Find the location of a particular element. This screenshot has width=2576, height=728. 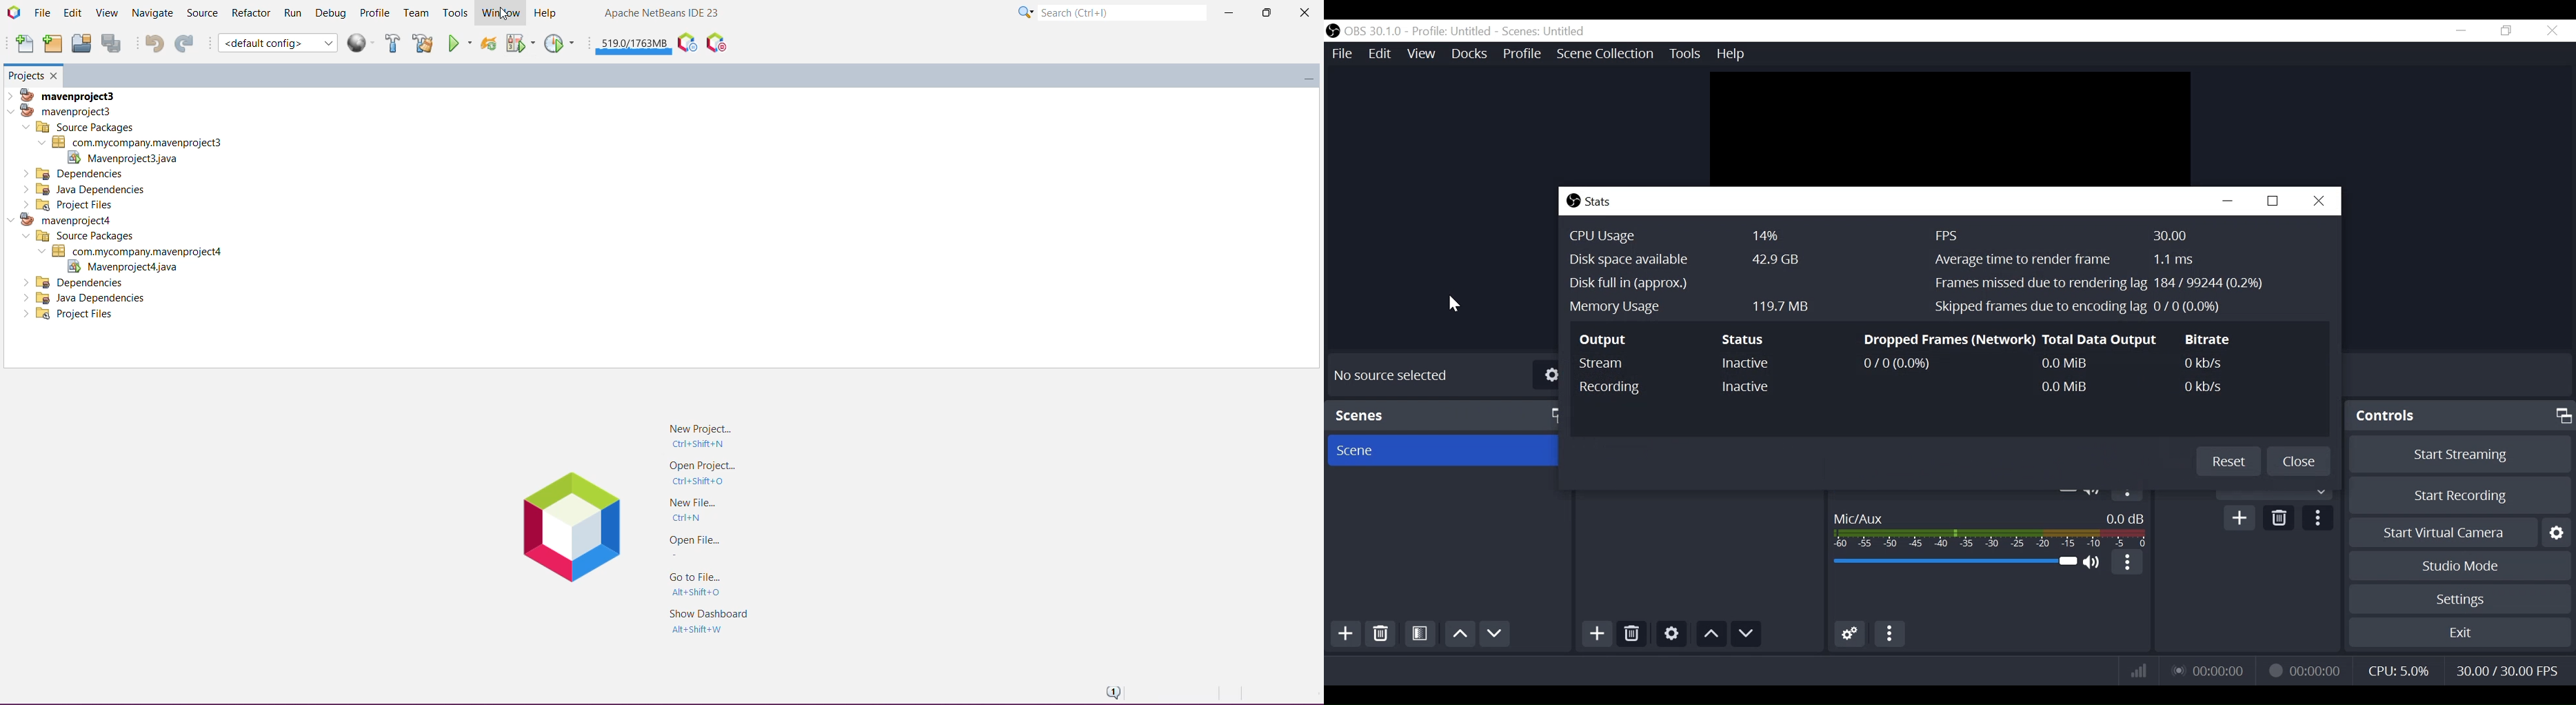

Tools is located at coordinates (1683, 52).